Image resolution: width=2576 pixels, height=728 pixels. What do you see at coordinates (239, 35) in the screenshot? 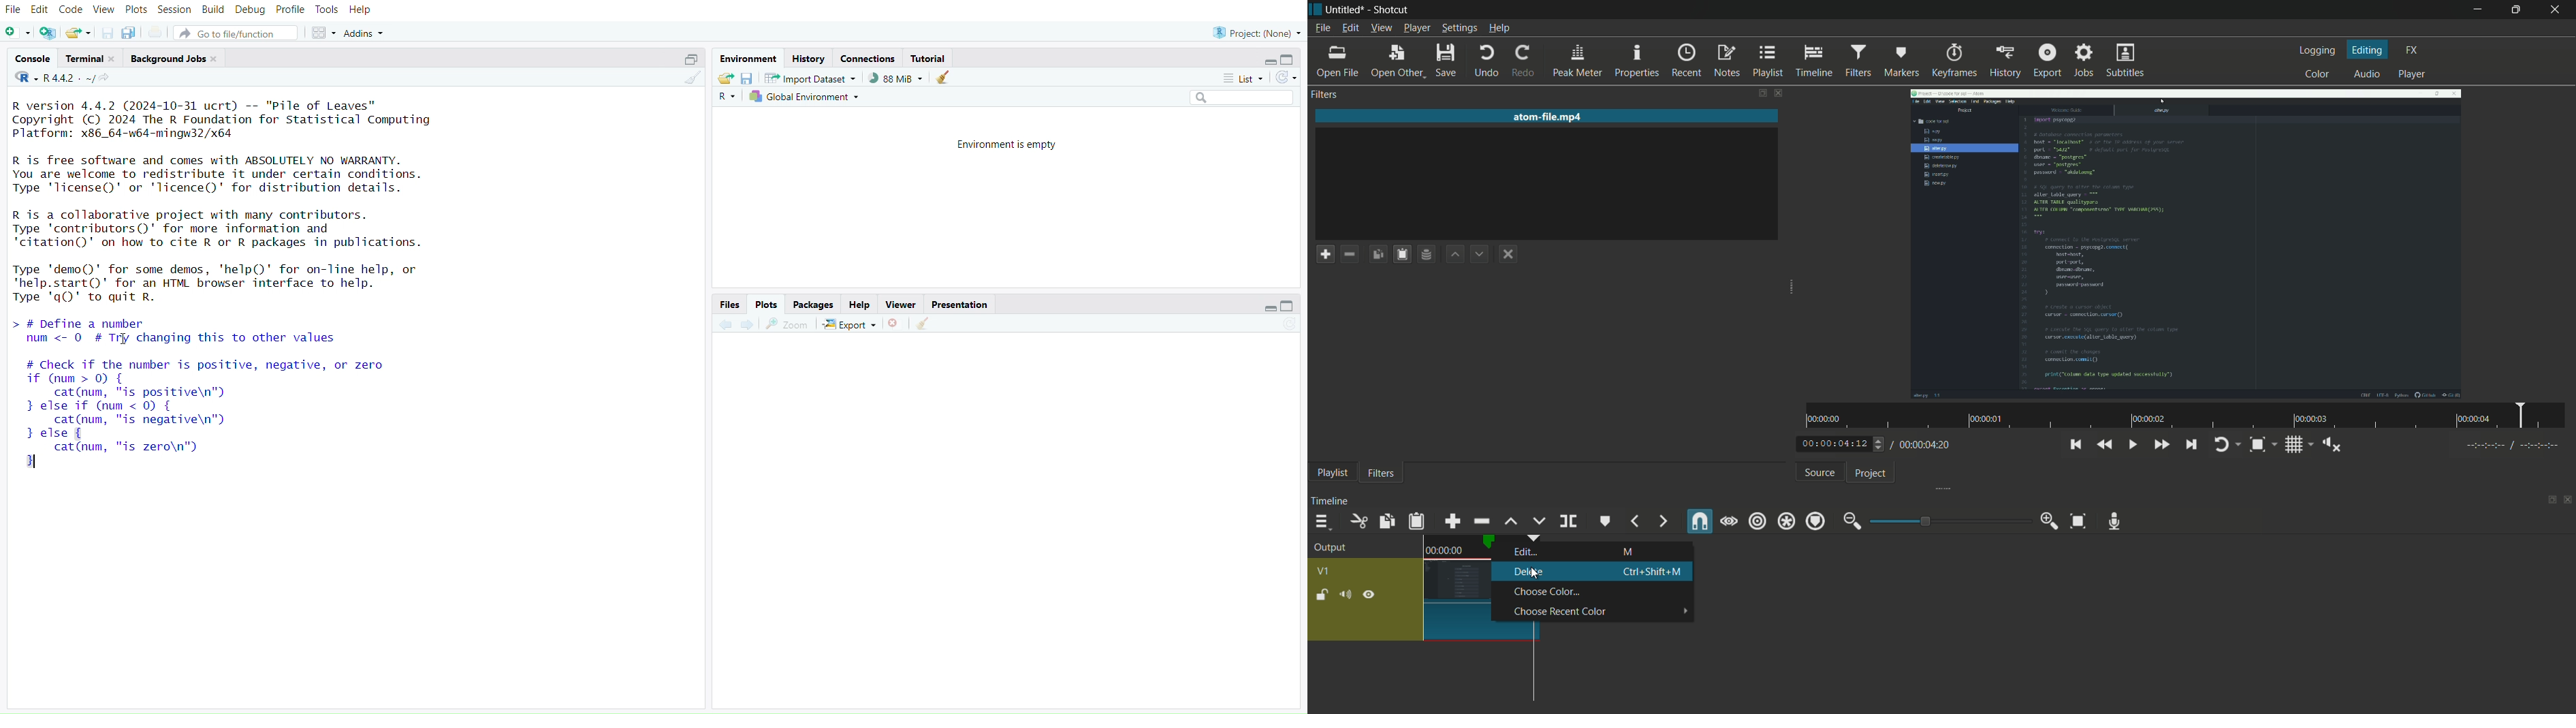
I see `go to file/function` at bounding box center [239, 35].